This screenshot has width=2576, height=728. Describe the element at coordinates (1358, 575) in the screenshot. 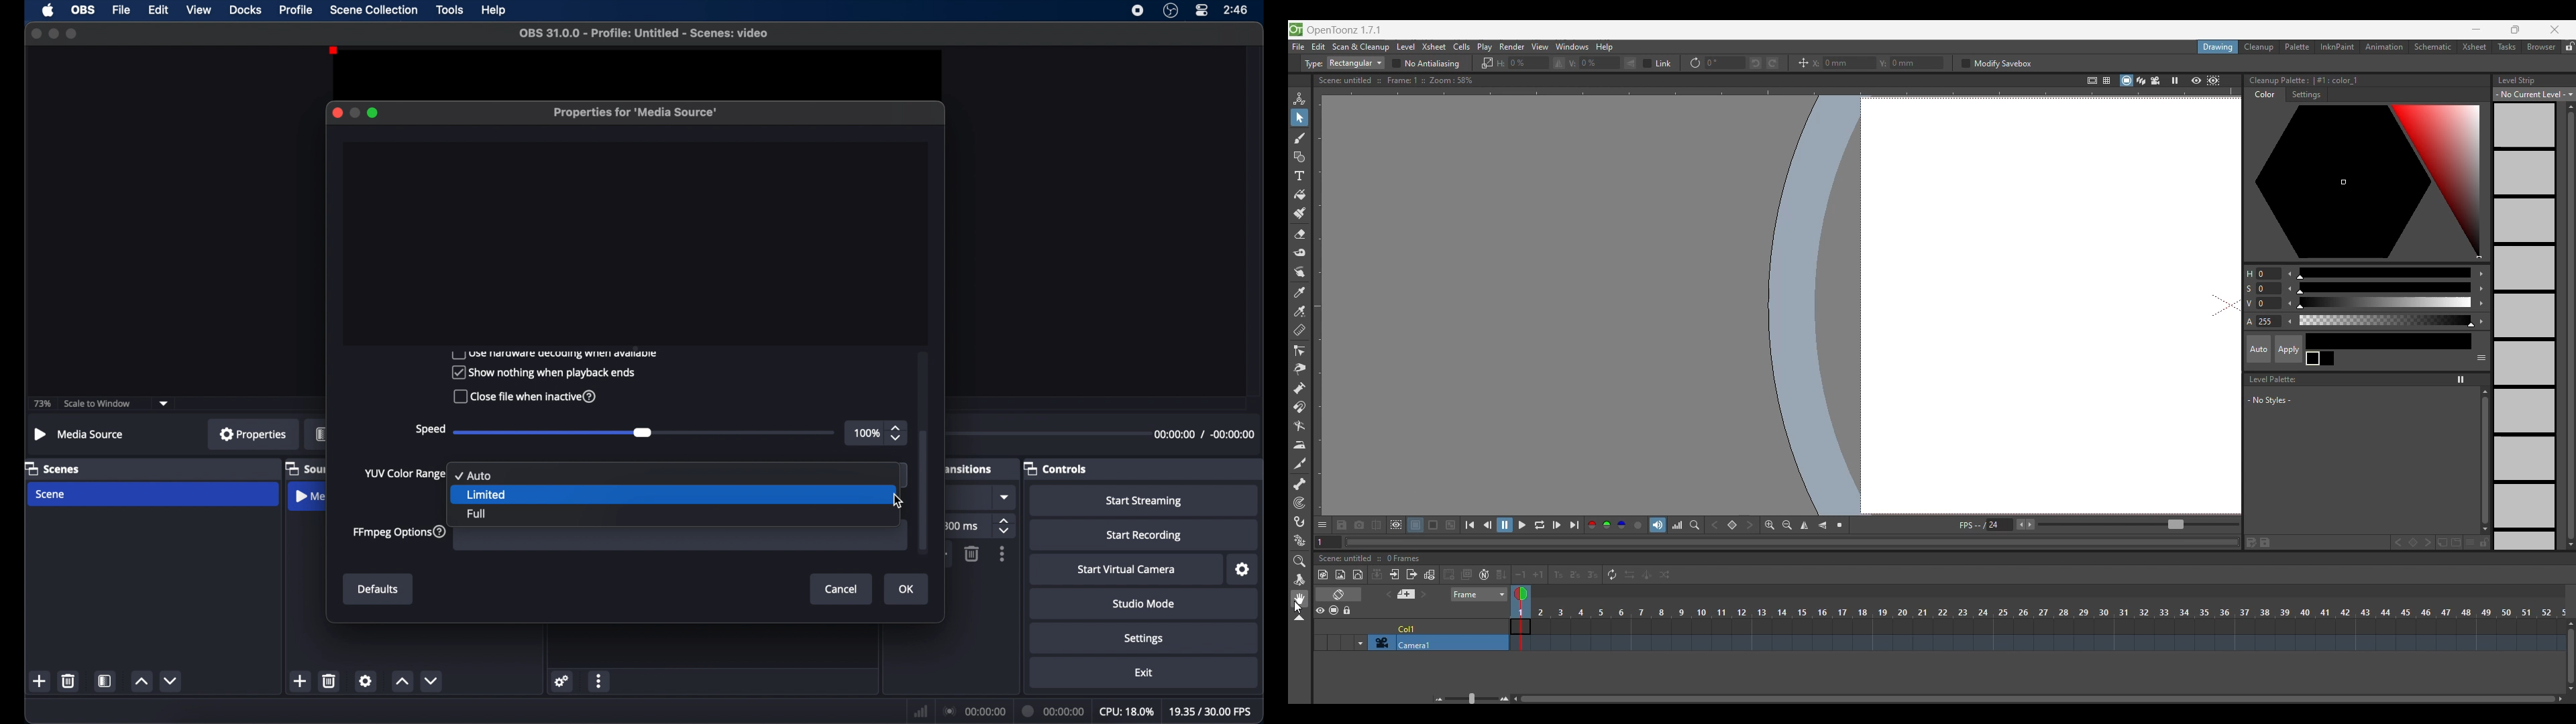

I see `New vector level` at that location.